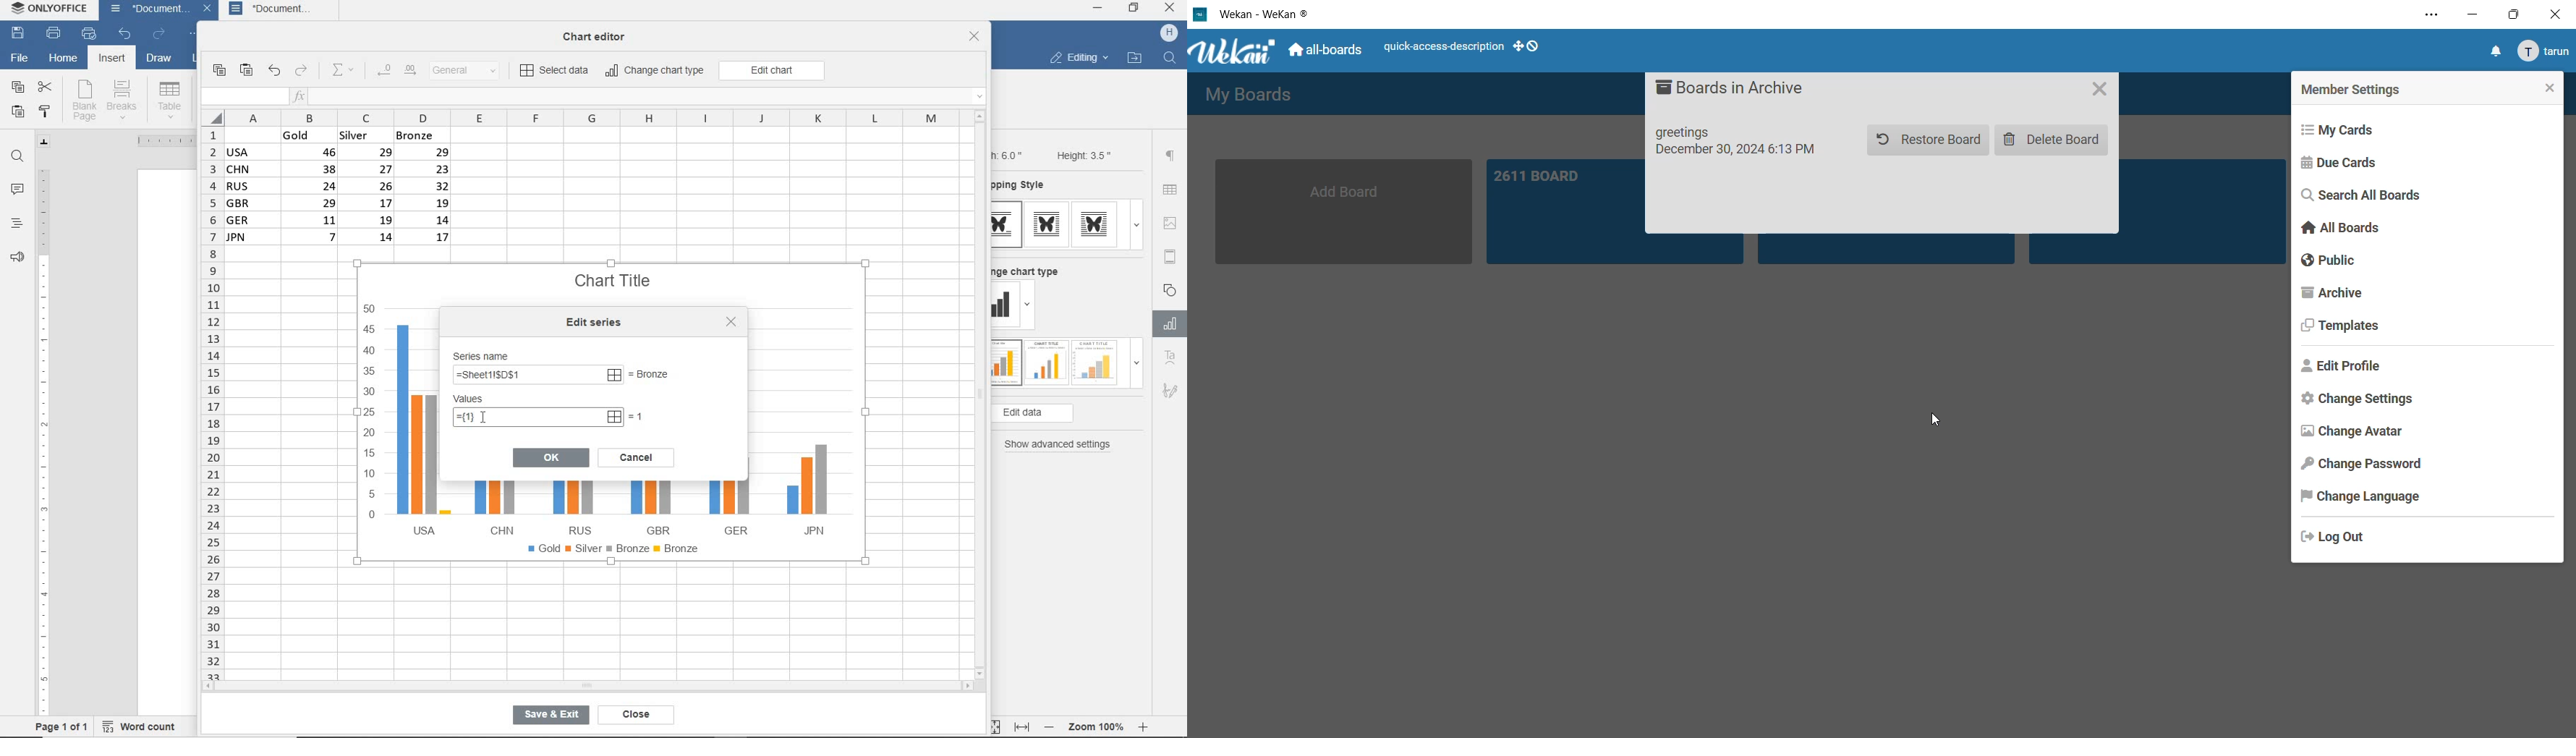 The height and width of the screenshot is (756, 2576). Describe the element at coordinates (537, 376) in the screenshot. I see `formula` at that location.